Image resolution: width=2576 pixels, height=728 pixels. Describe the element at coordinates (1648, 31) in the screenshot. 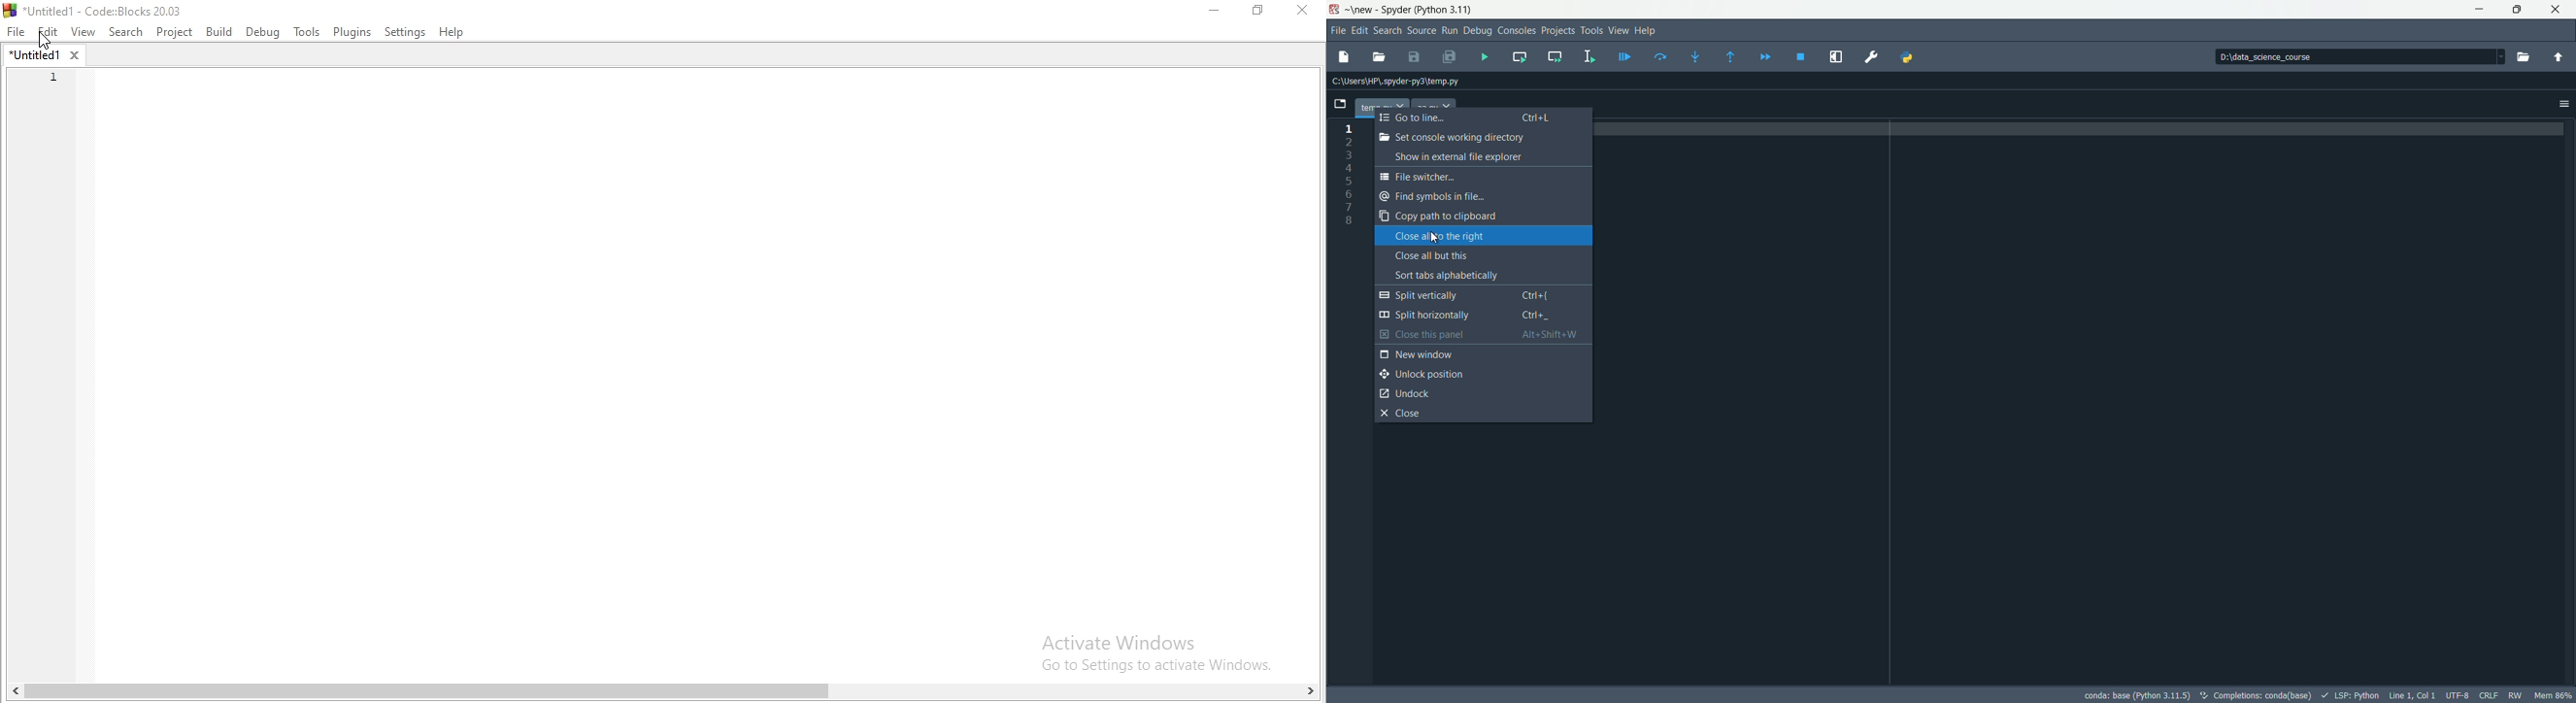

I see `help menu` at that location.